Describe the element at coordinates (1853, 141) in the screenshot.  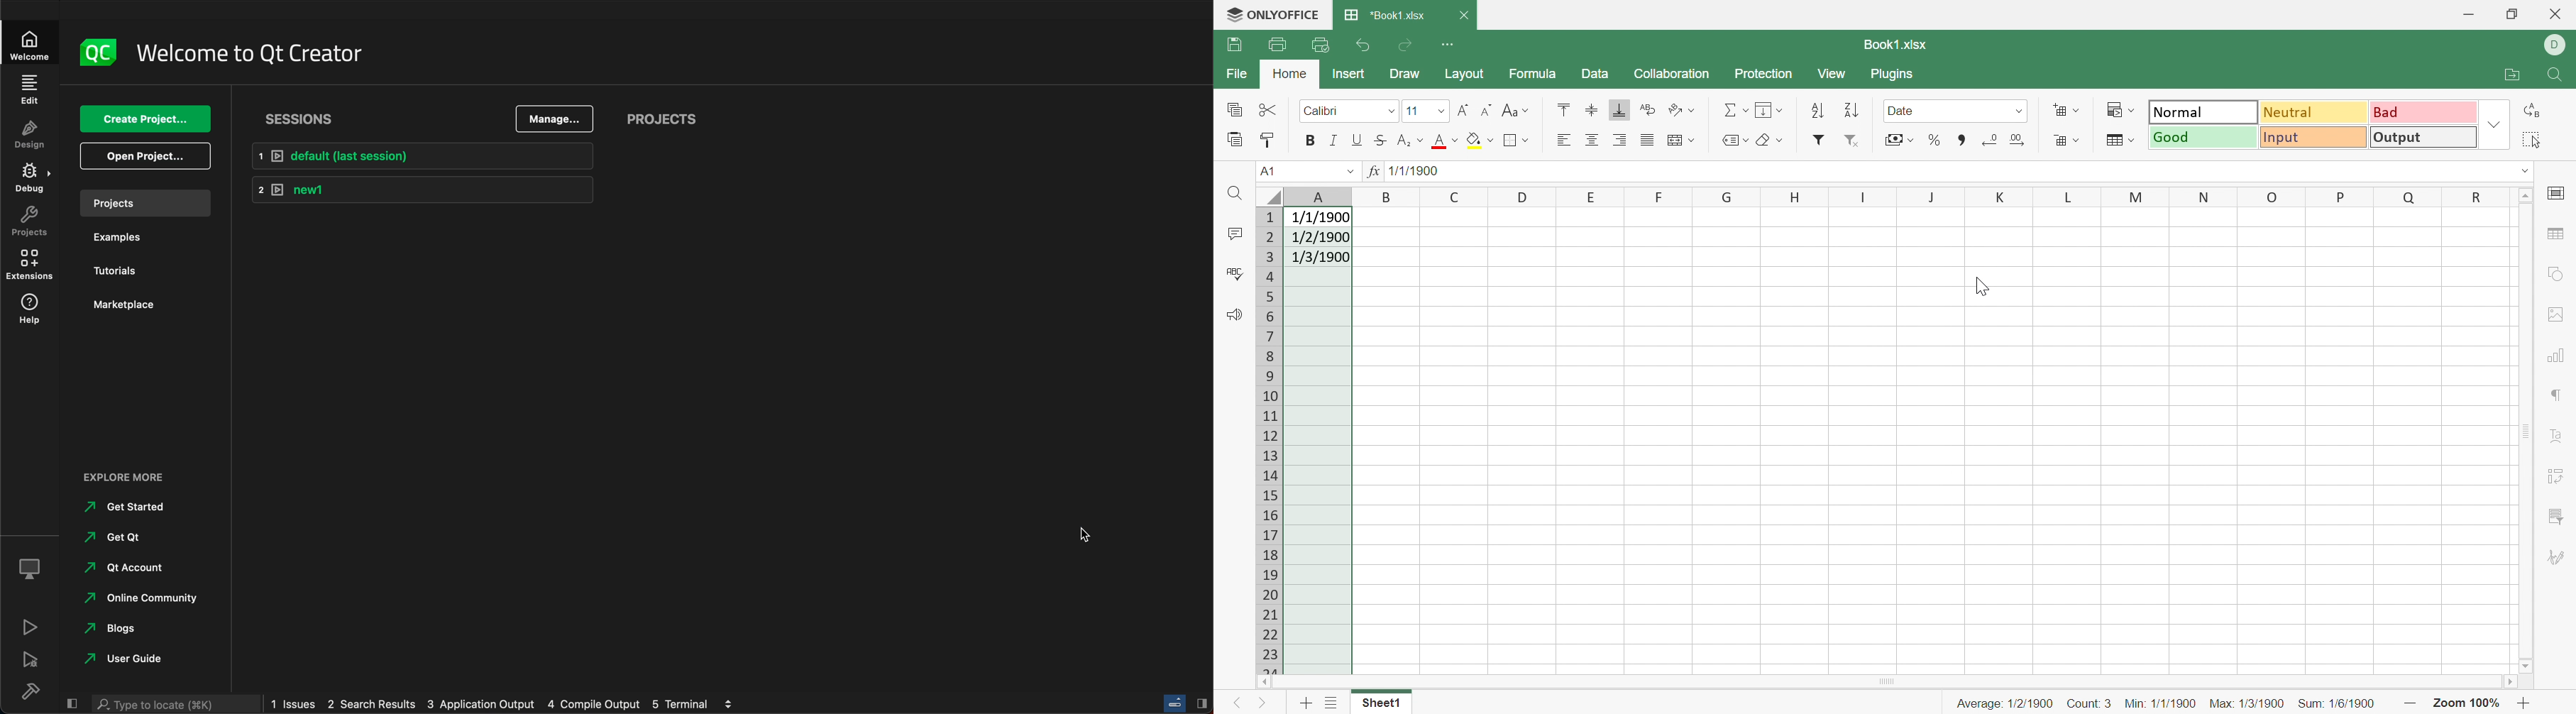
I see `Remove filter` at that location.